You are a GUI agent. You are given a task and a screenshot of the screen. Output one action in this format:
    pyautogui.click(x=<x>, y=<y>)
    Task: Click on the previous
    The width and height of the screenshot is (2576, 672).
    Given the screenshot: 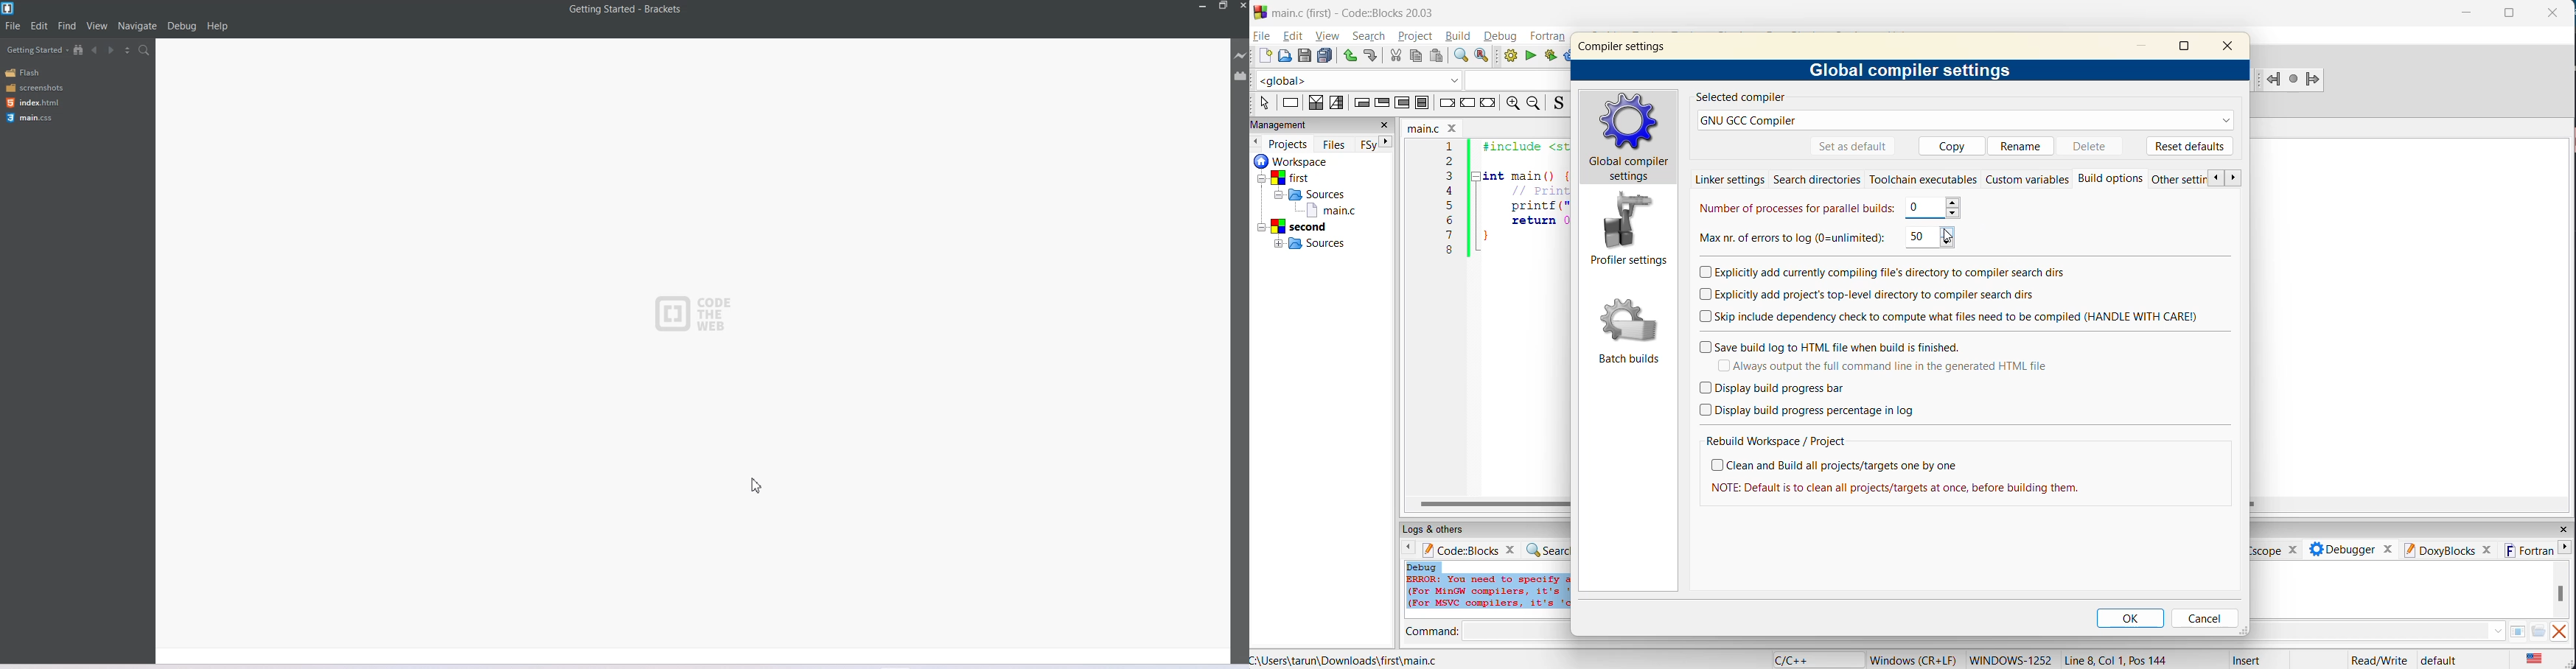 What is the action you would take?
    pyautogui.click(x=1257, y=142)
    